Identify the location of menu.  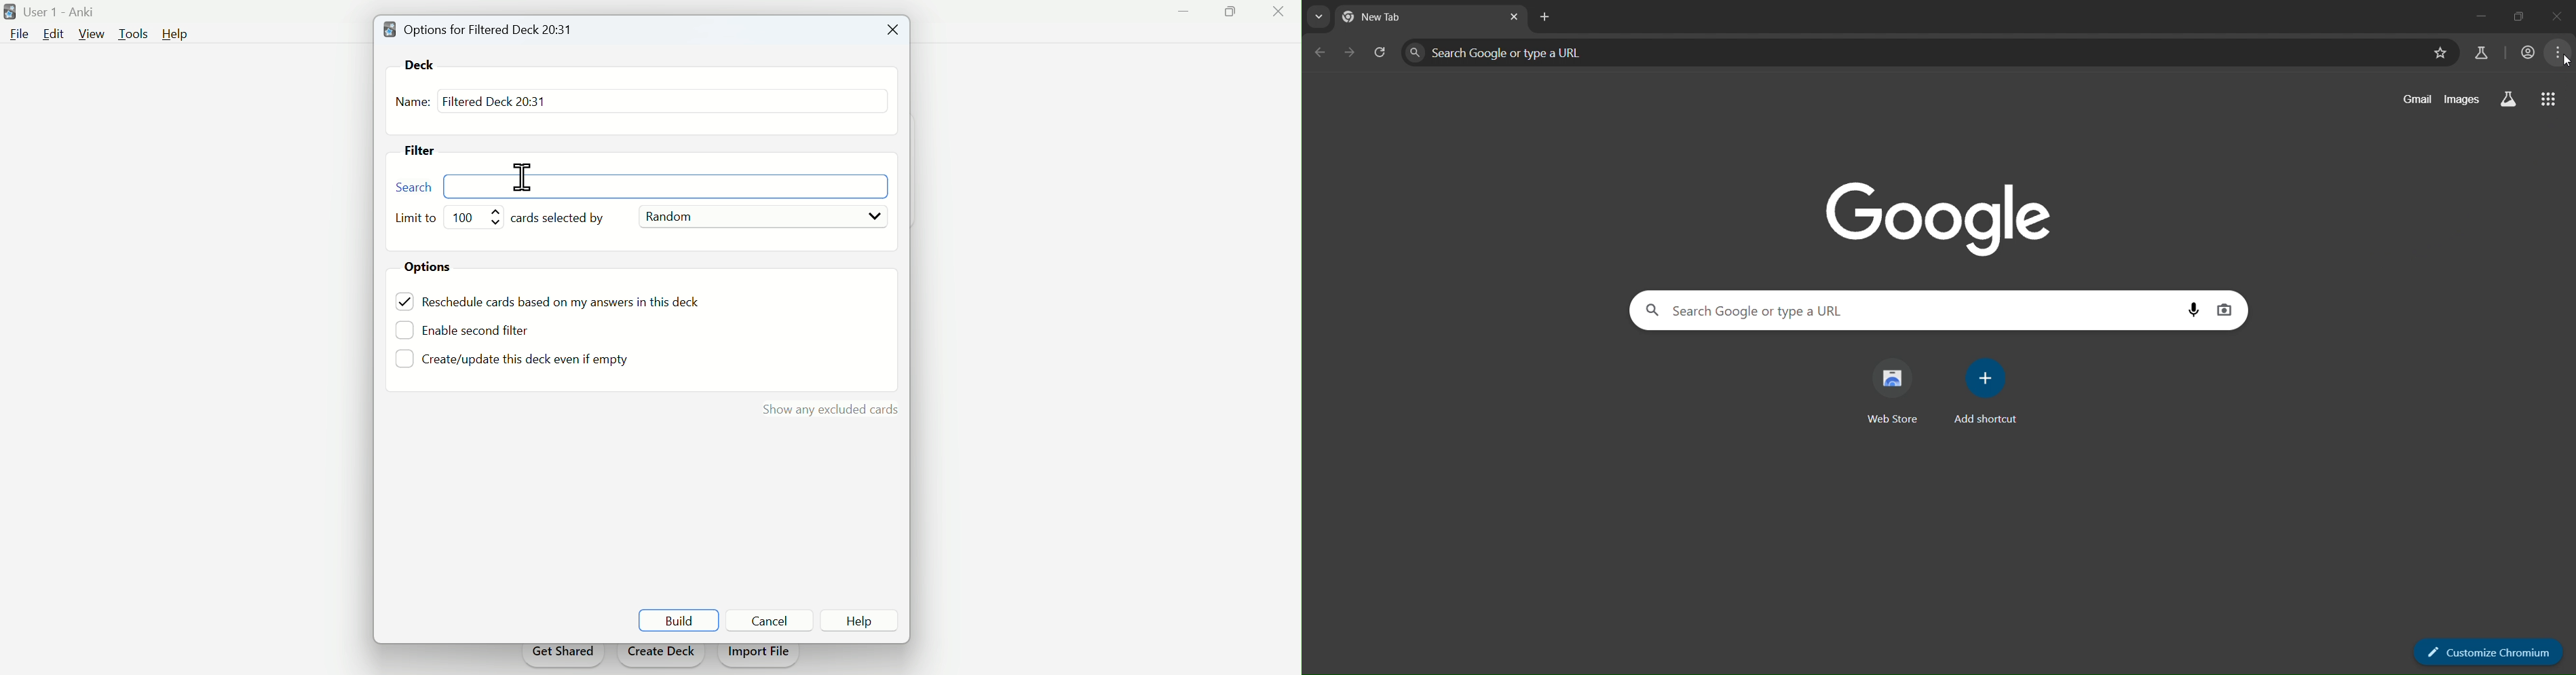
(2558, 52).